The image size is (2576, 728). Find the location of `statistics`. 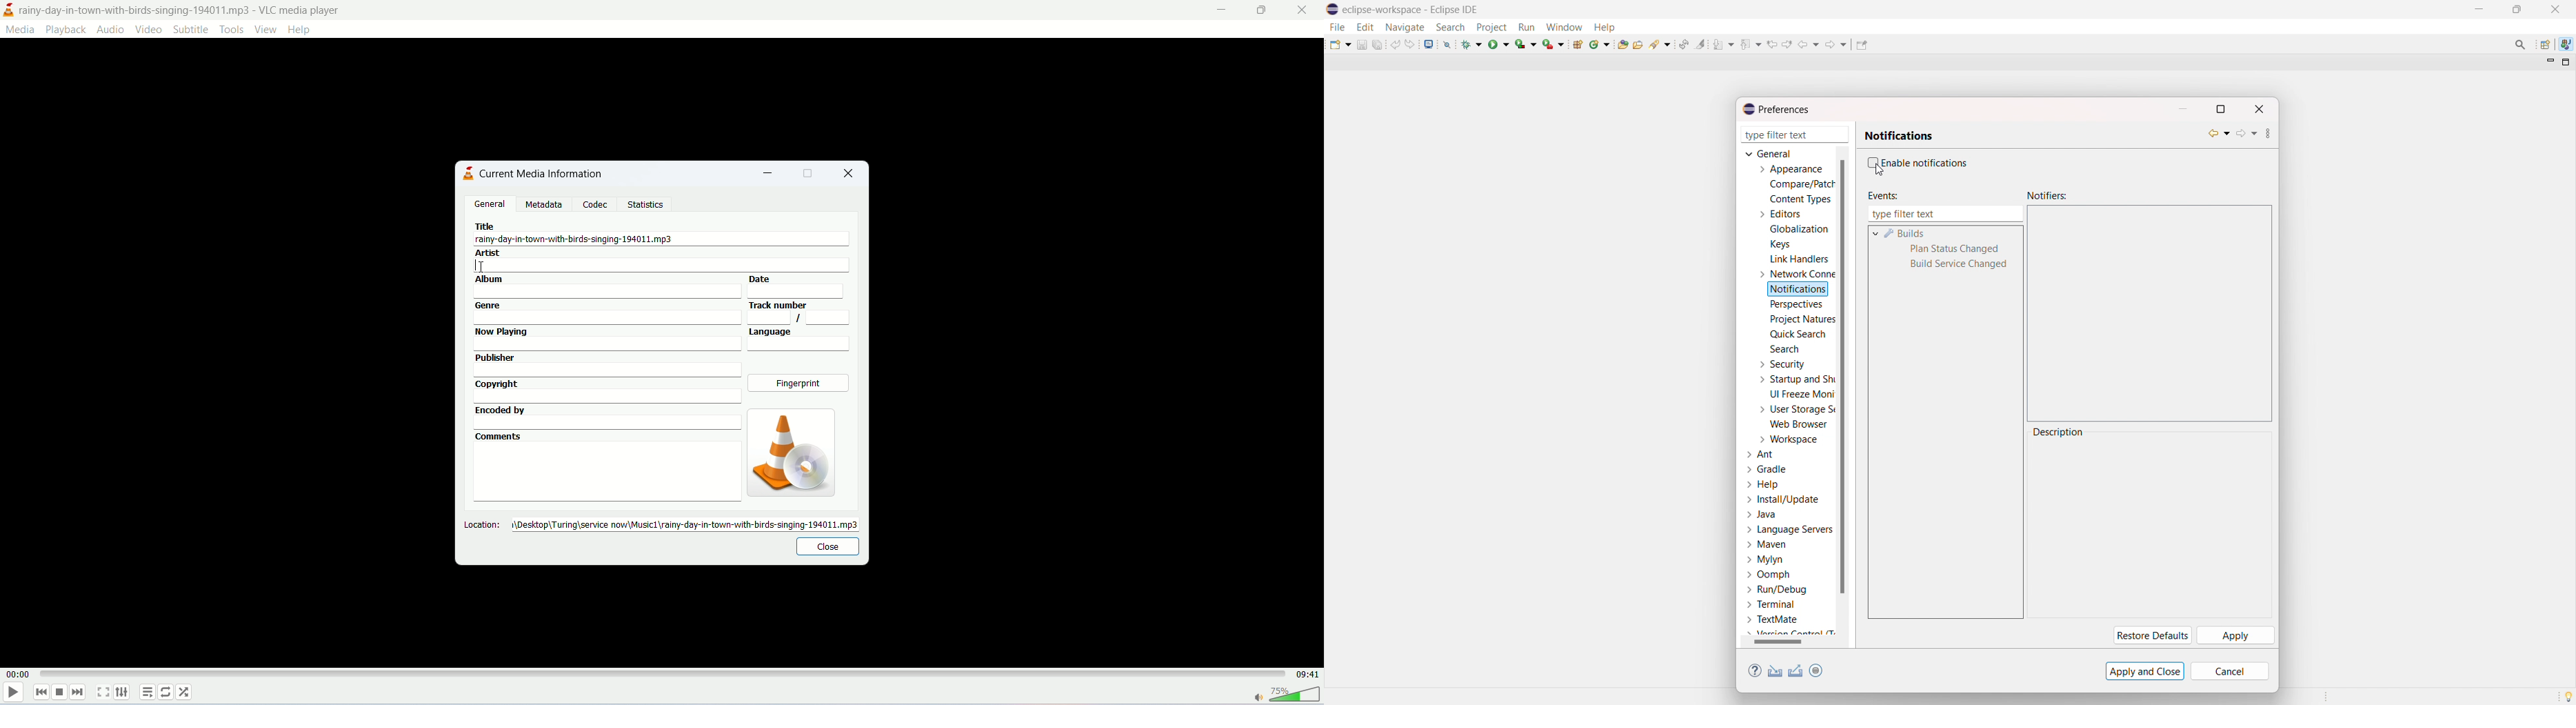

statistics is located at coordinates (646, 203).